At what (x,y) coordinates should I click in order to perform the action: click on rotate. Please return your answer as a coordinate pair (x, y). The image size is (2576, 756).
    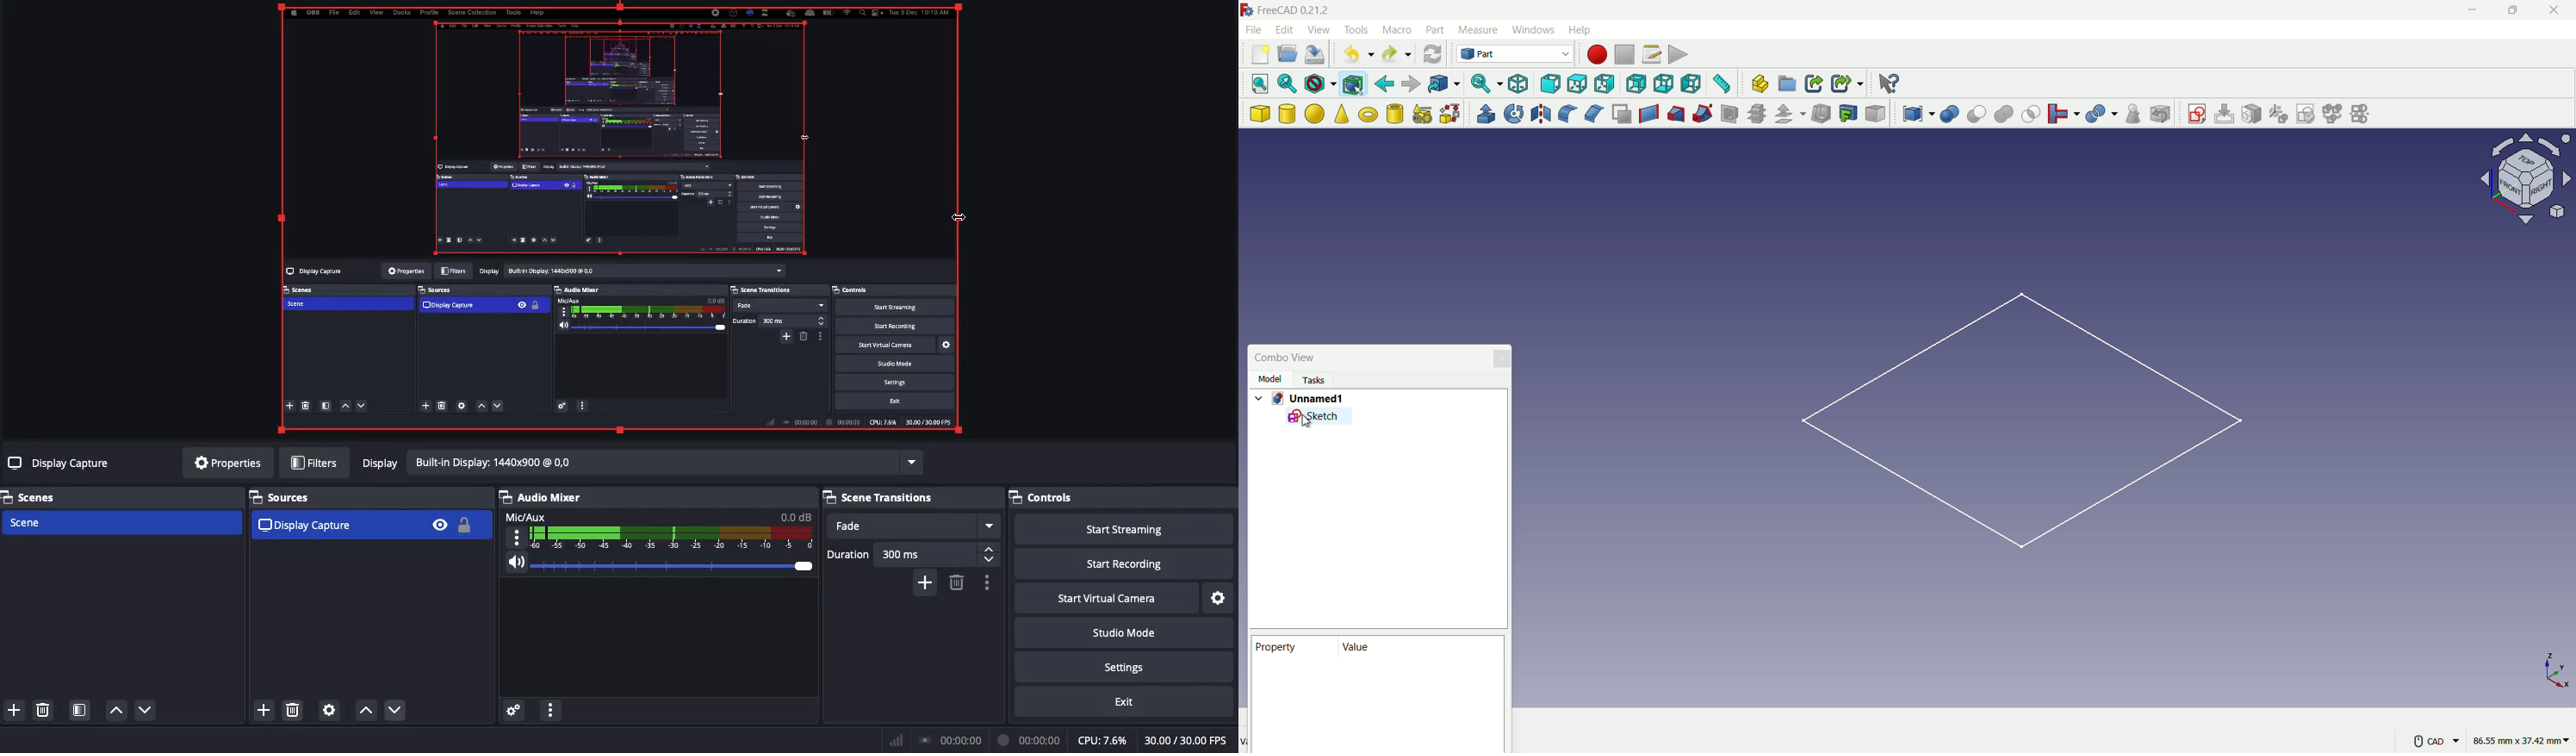
    Looking at the image, I should click on (1515, 113).